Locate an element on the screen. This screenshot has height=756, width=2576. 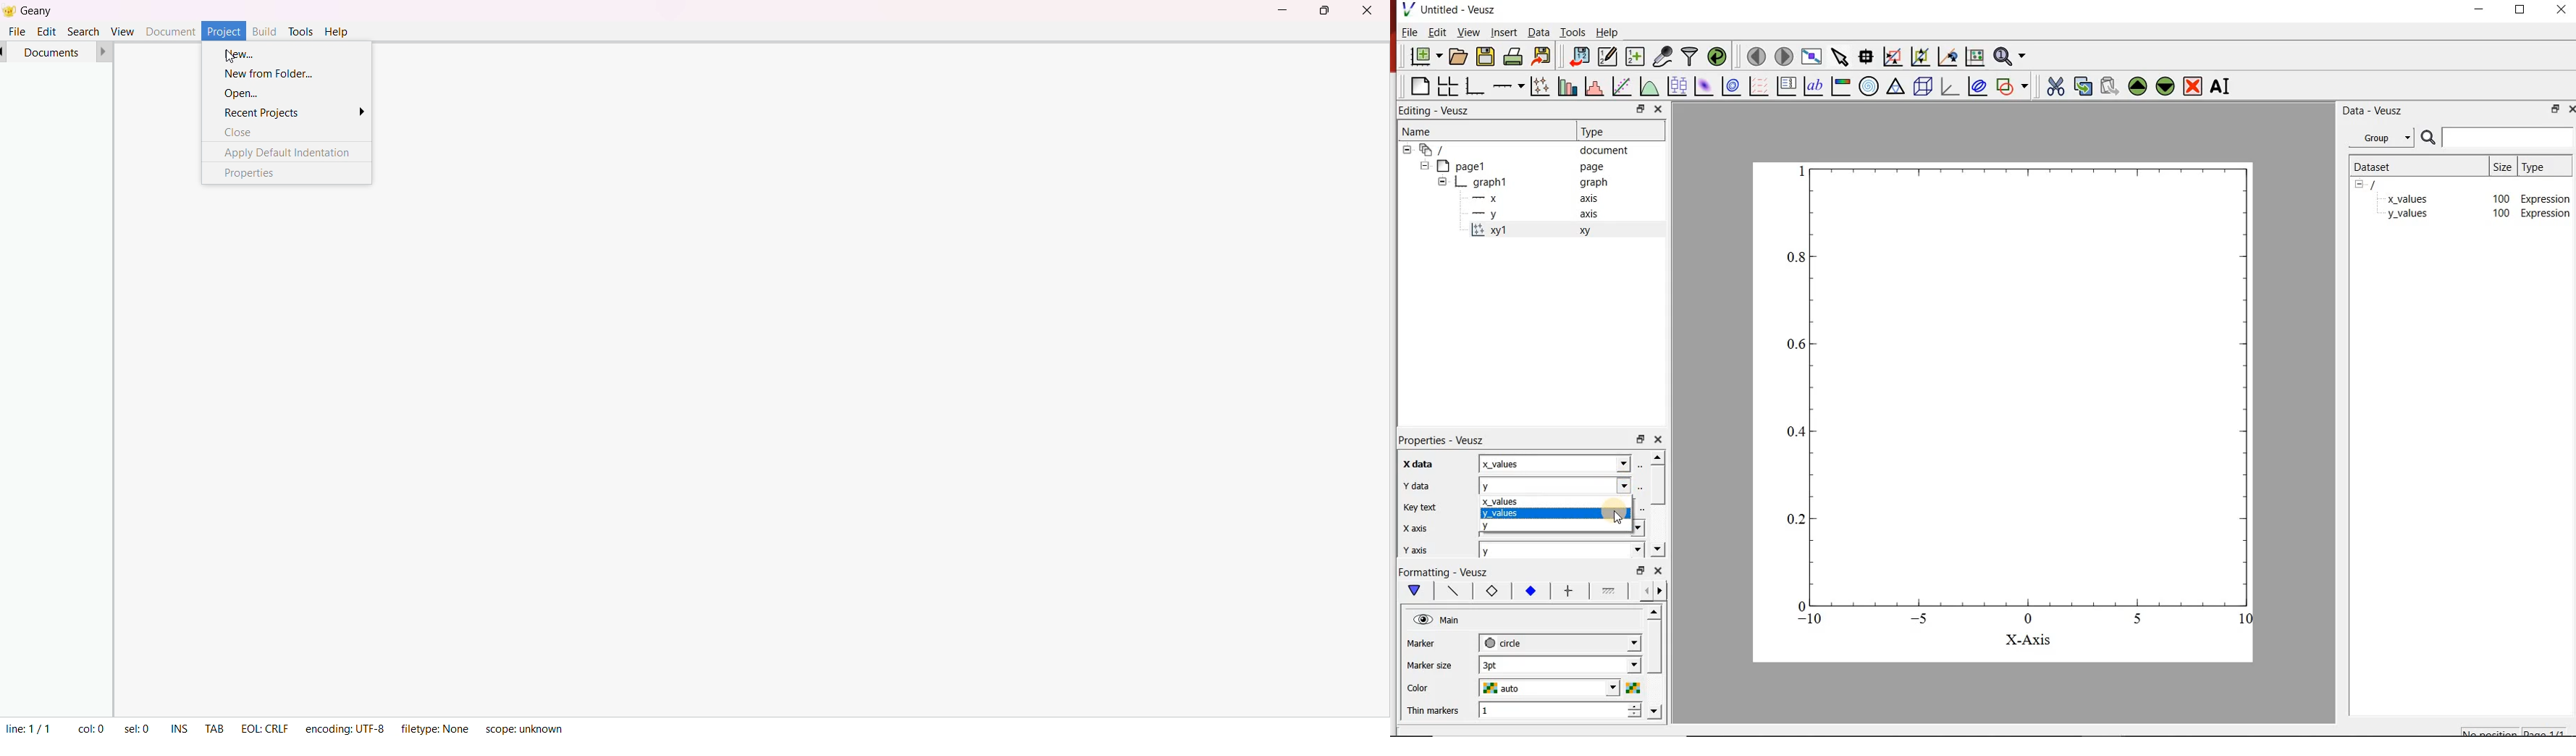
| X axis is located at coordinates (1421, 528).